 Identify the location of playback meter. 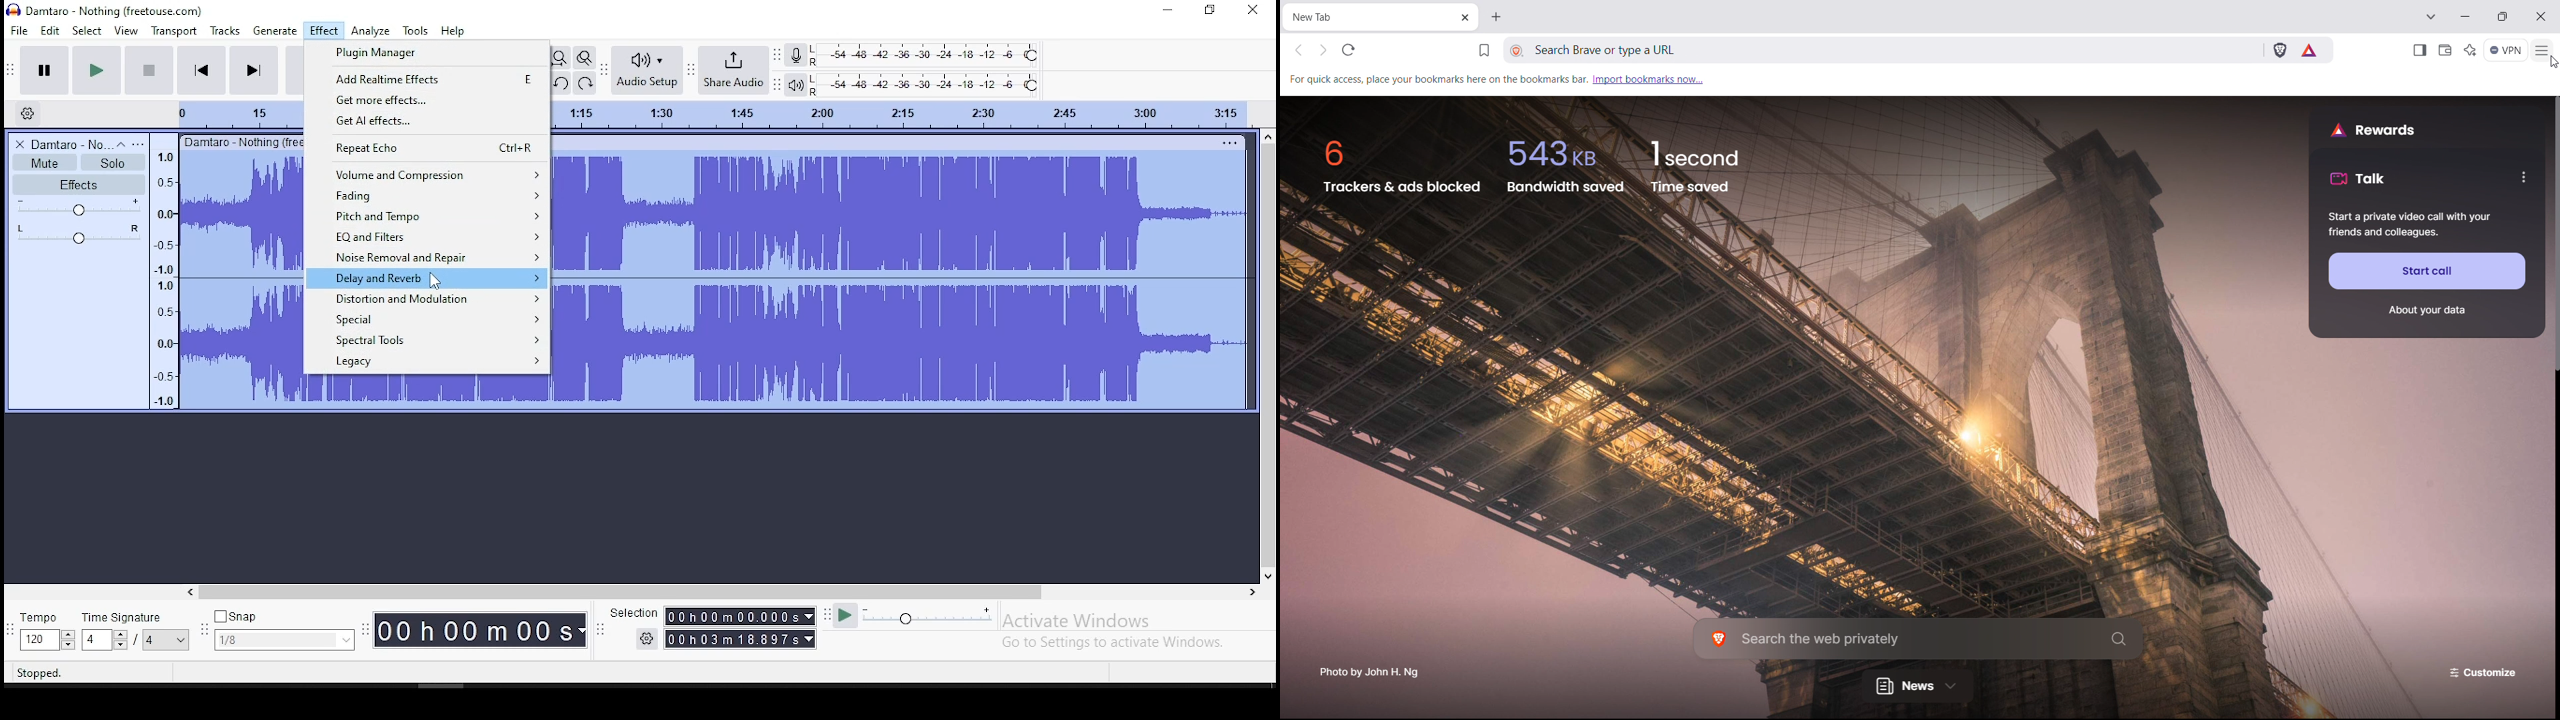
(796, 85).